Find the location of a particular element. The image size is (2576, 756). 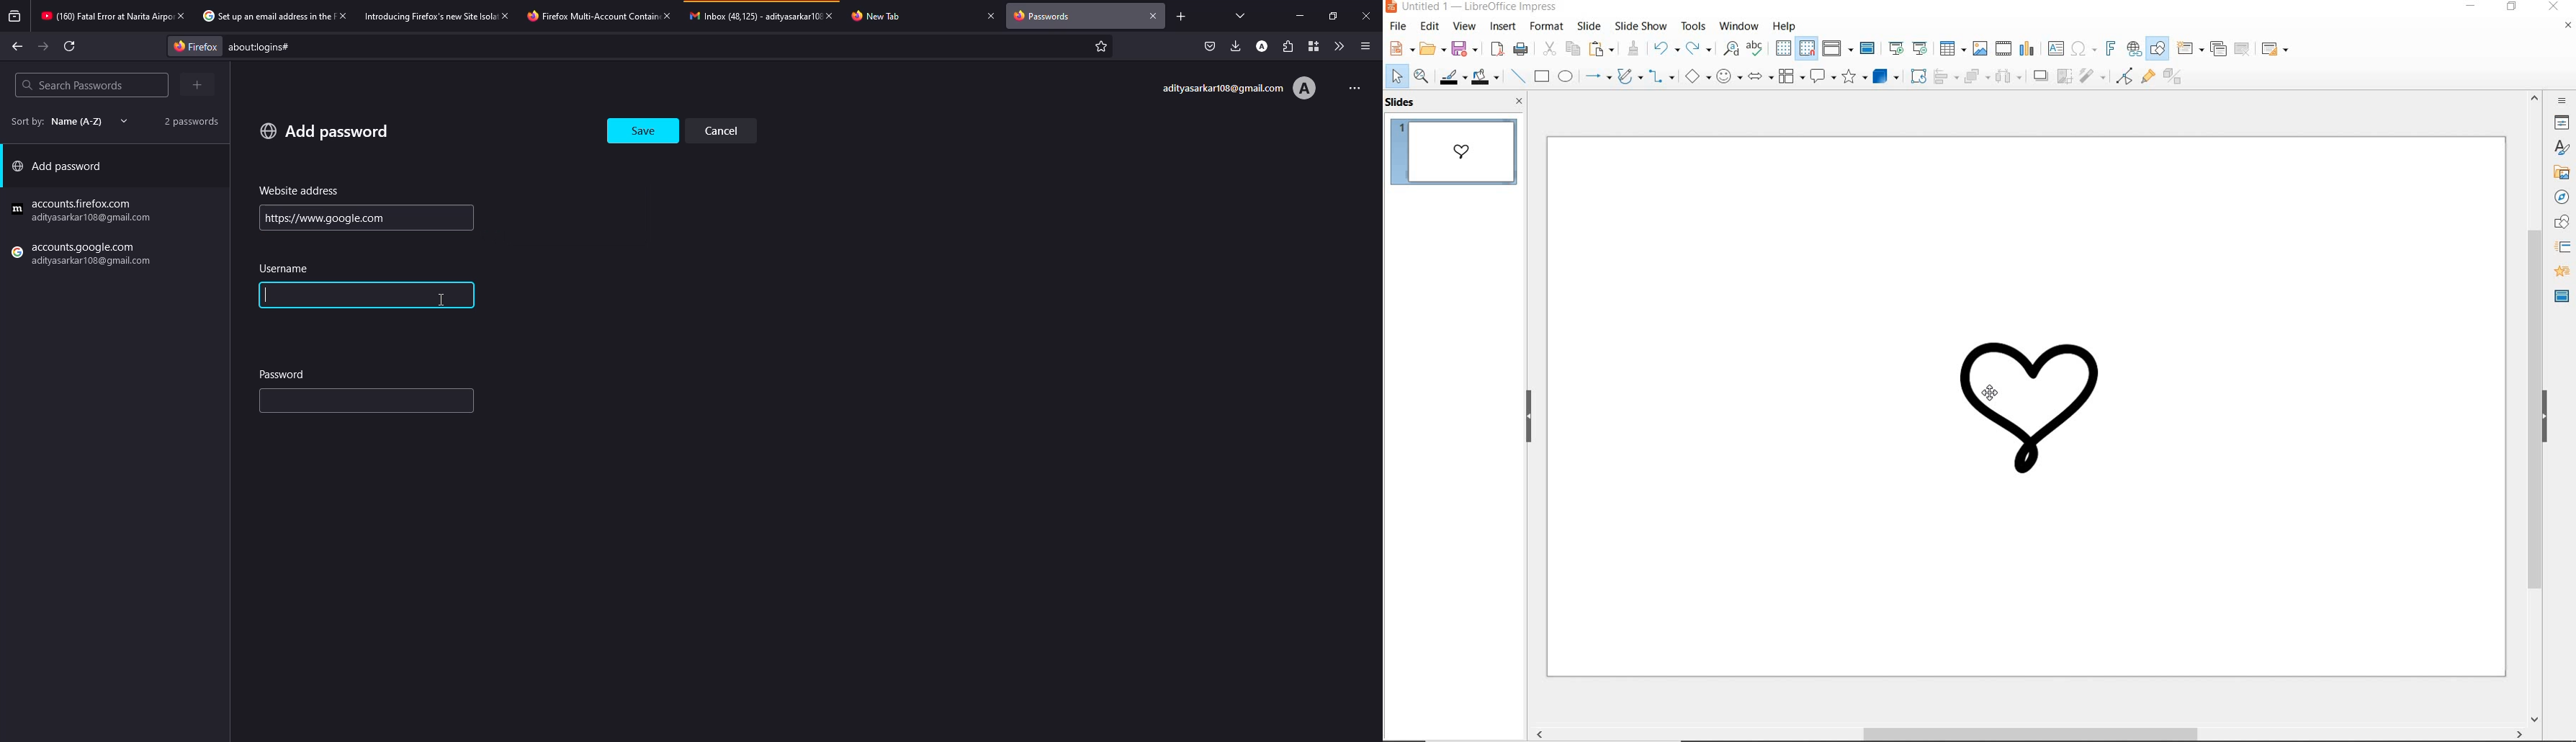

view is located at coordinates (1465, 27).